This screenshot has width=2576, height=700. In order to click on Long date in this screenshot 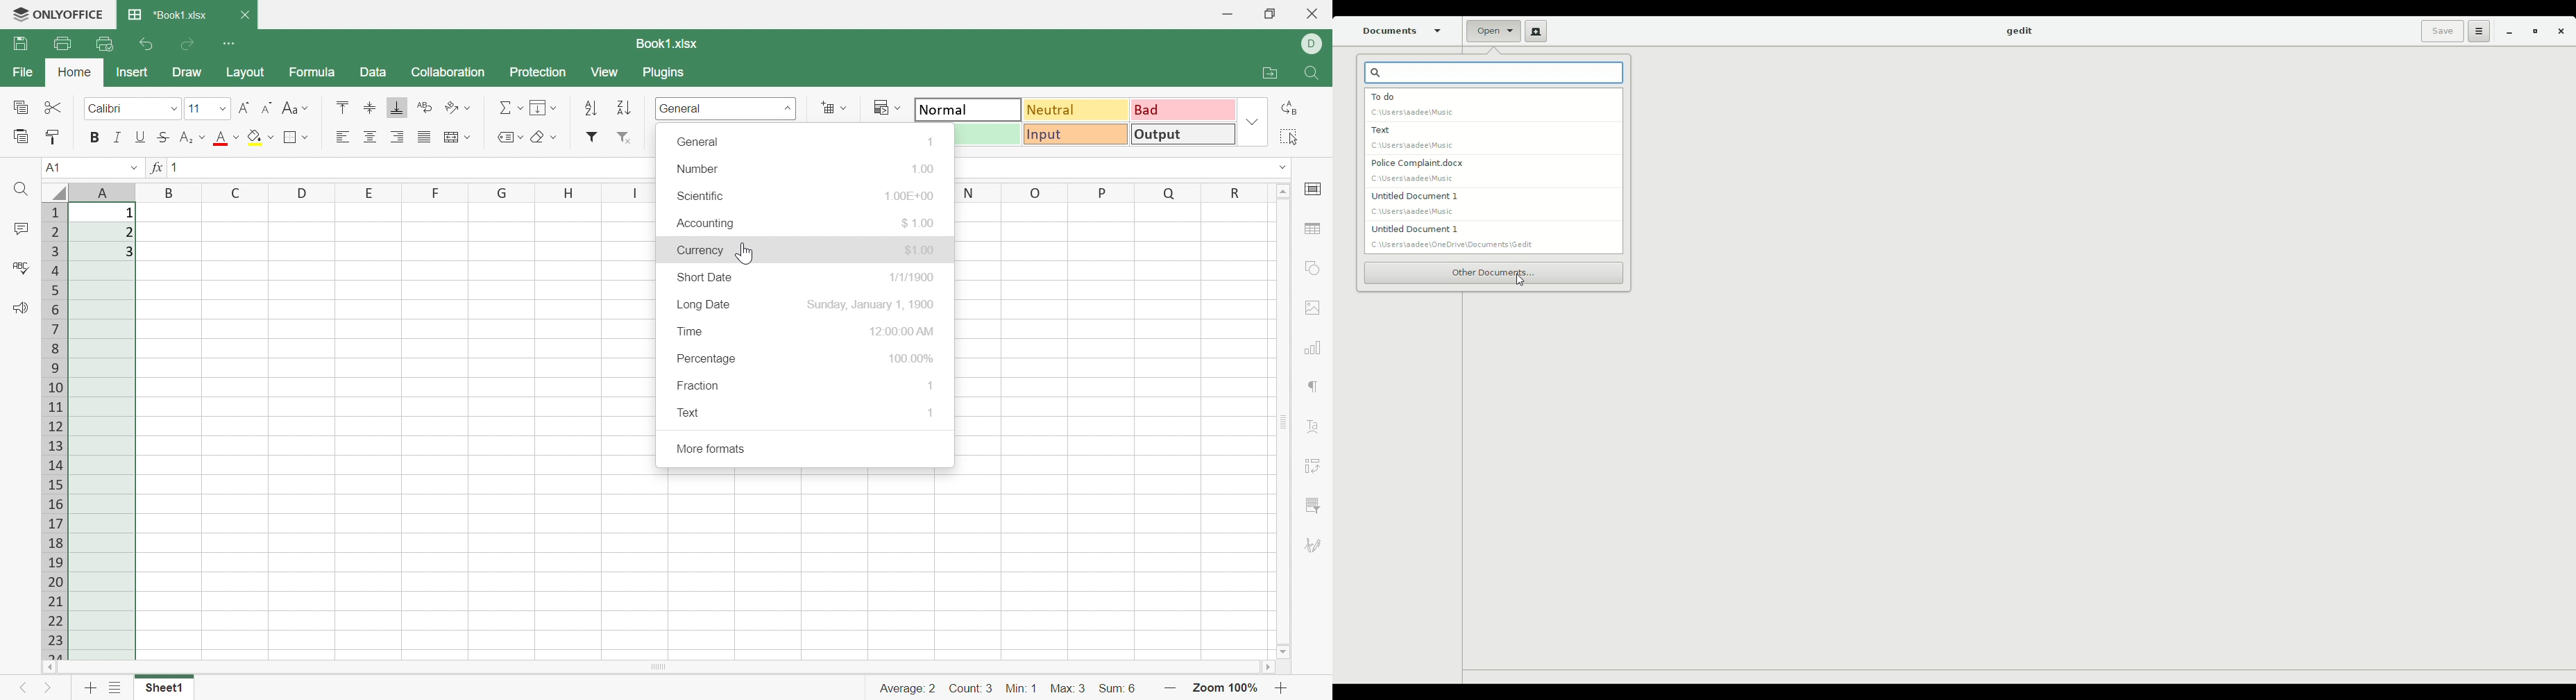, I will do `click(704, 305)`.